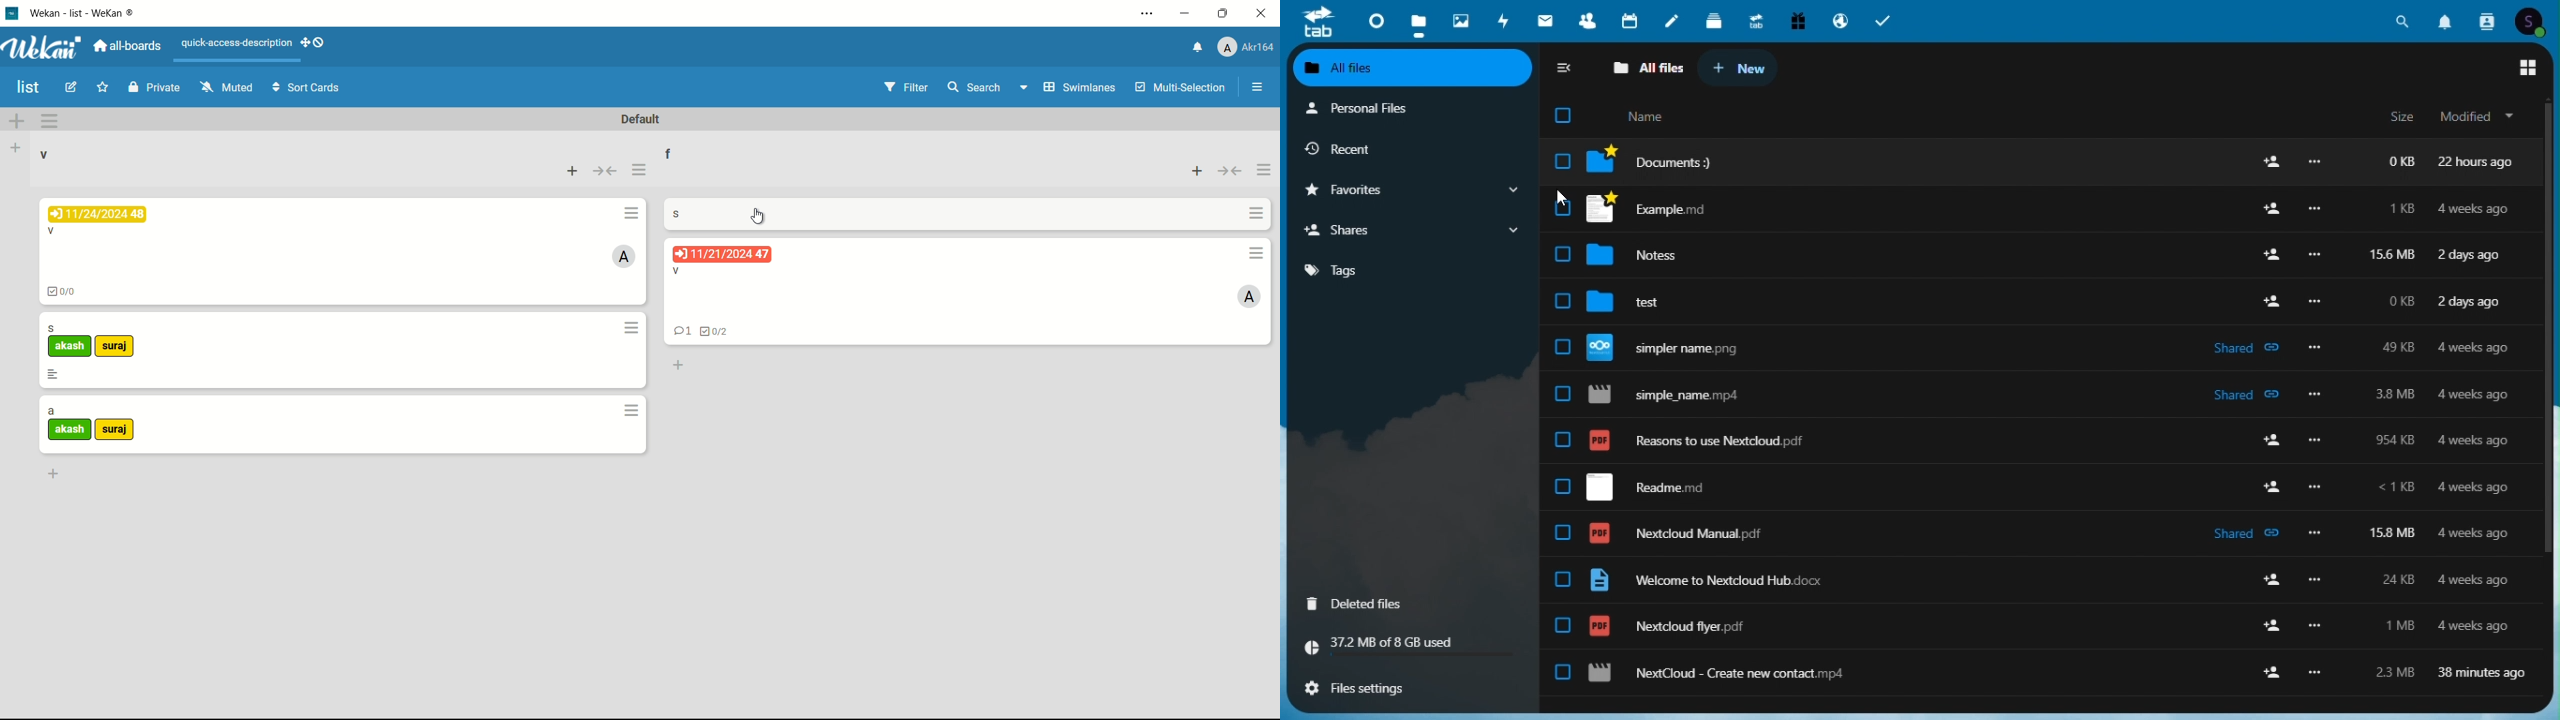 The height and width of the screenshot is (728, 2576). What do you see at coordinates (2248, 350) in the screenshot?
I see `shared` at bounding box center [2248, 350].